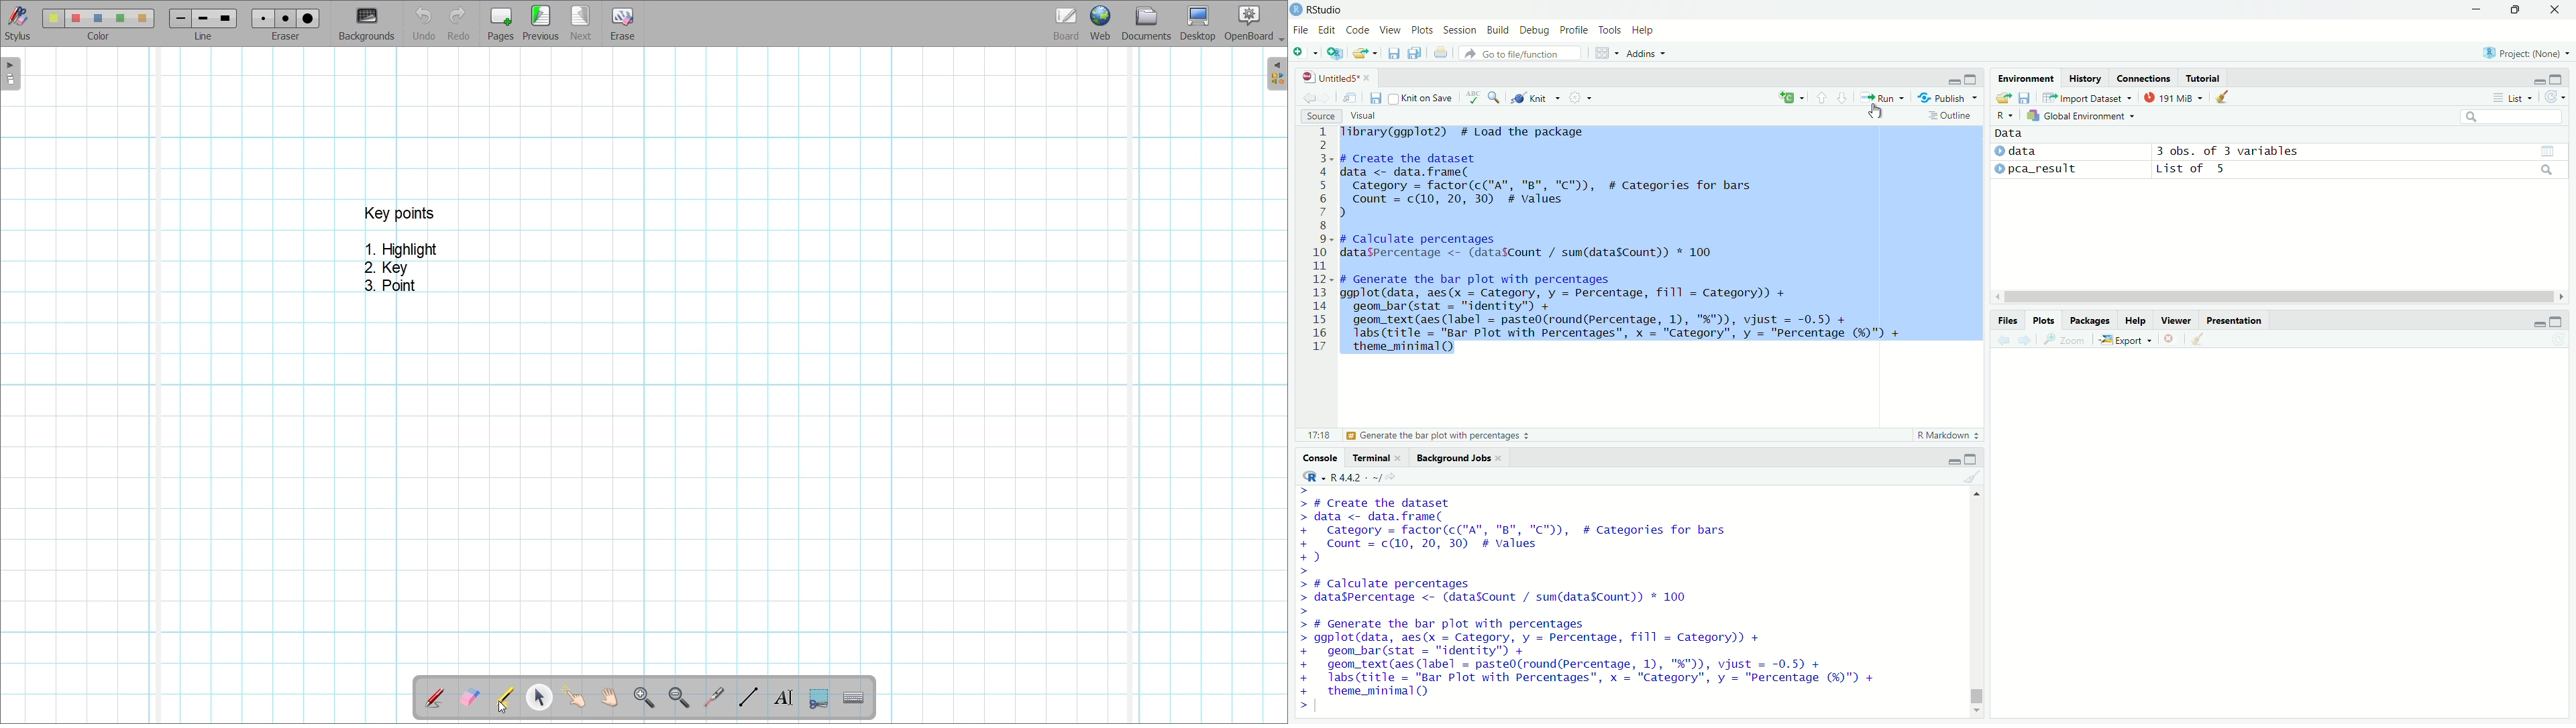 The height and width of the screenshot is (728, 2576). Describe the element at coordinates (2553, 96) in the screenshot. I see `refresh` at that location.